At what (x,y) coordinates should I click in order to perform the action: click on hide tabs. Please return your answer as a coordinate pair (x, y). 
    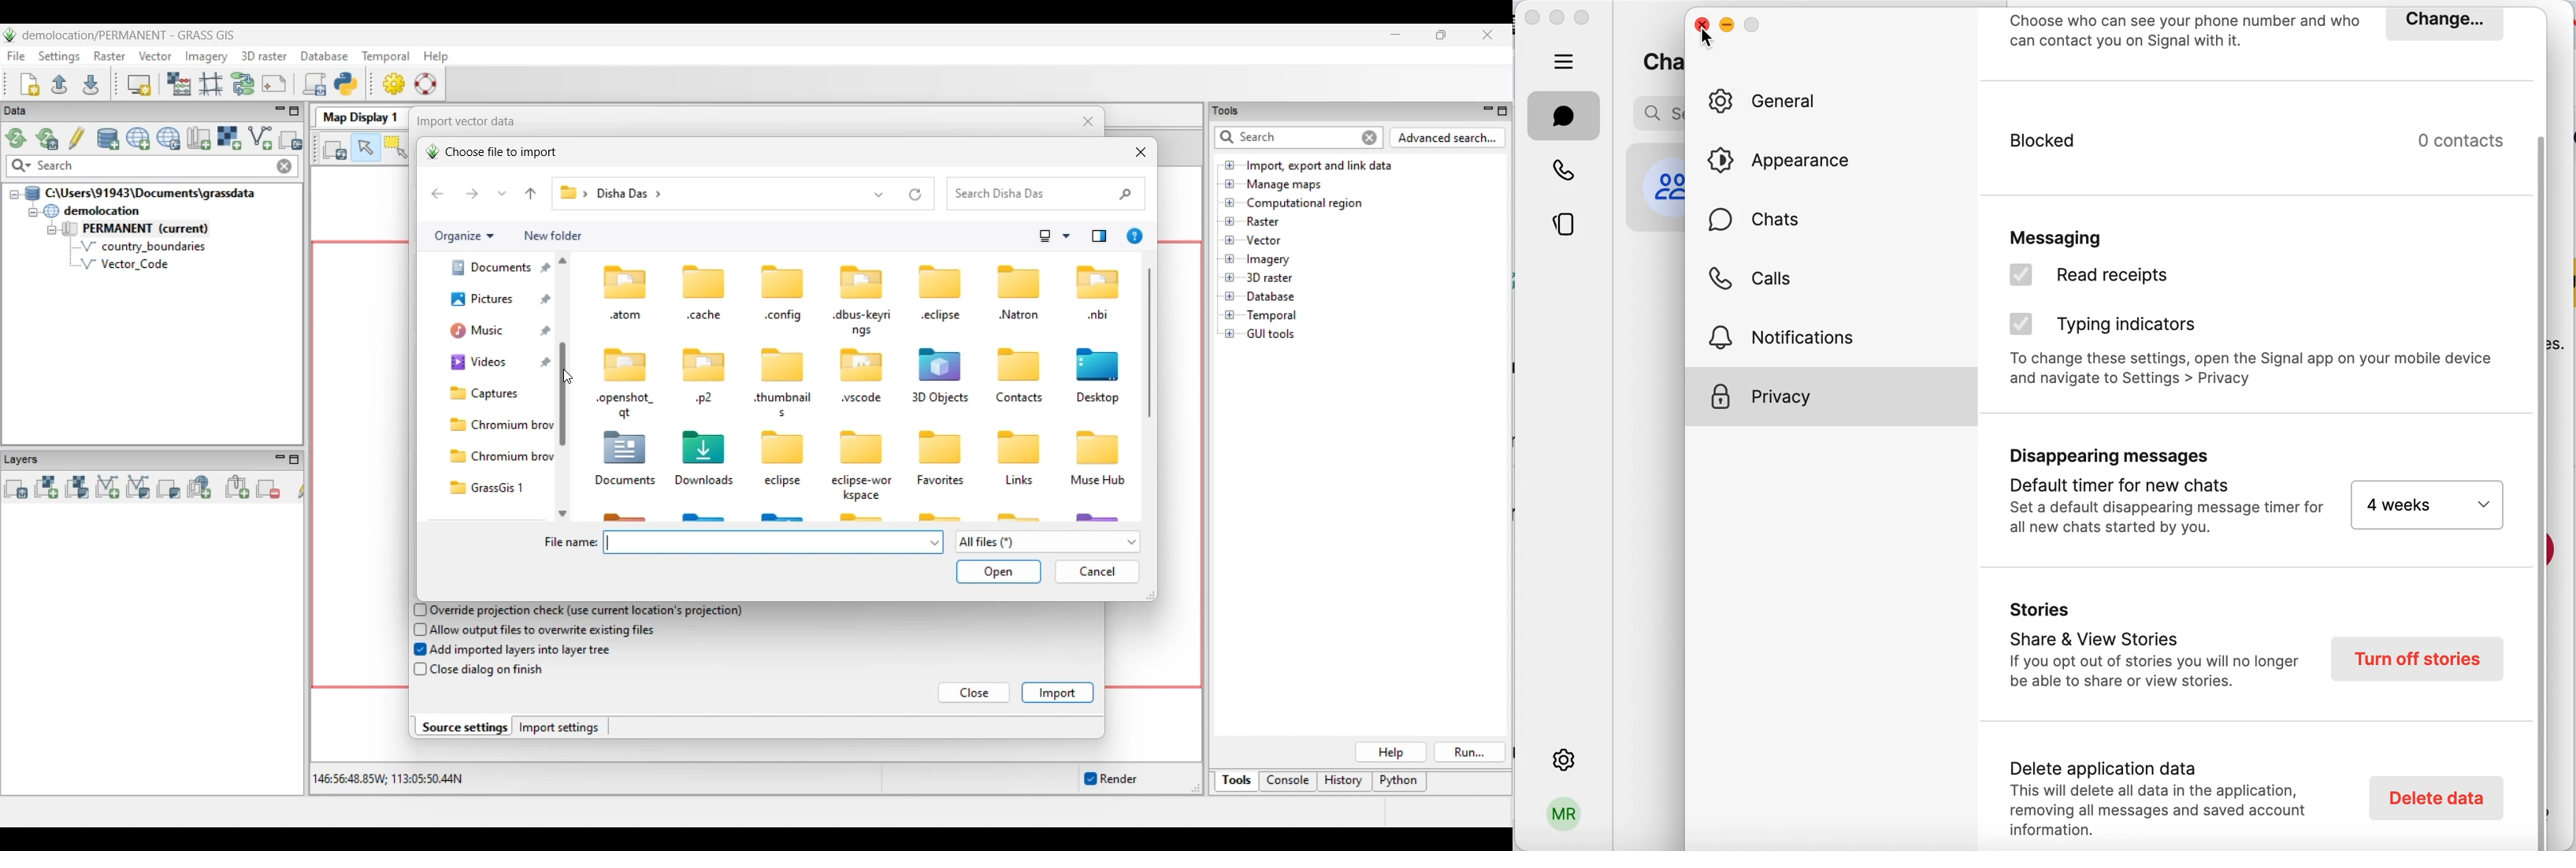
    Looking at the image, I should click on (1565, 61).